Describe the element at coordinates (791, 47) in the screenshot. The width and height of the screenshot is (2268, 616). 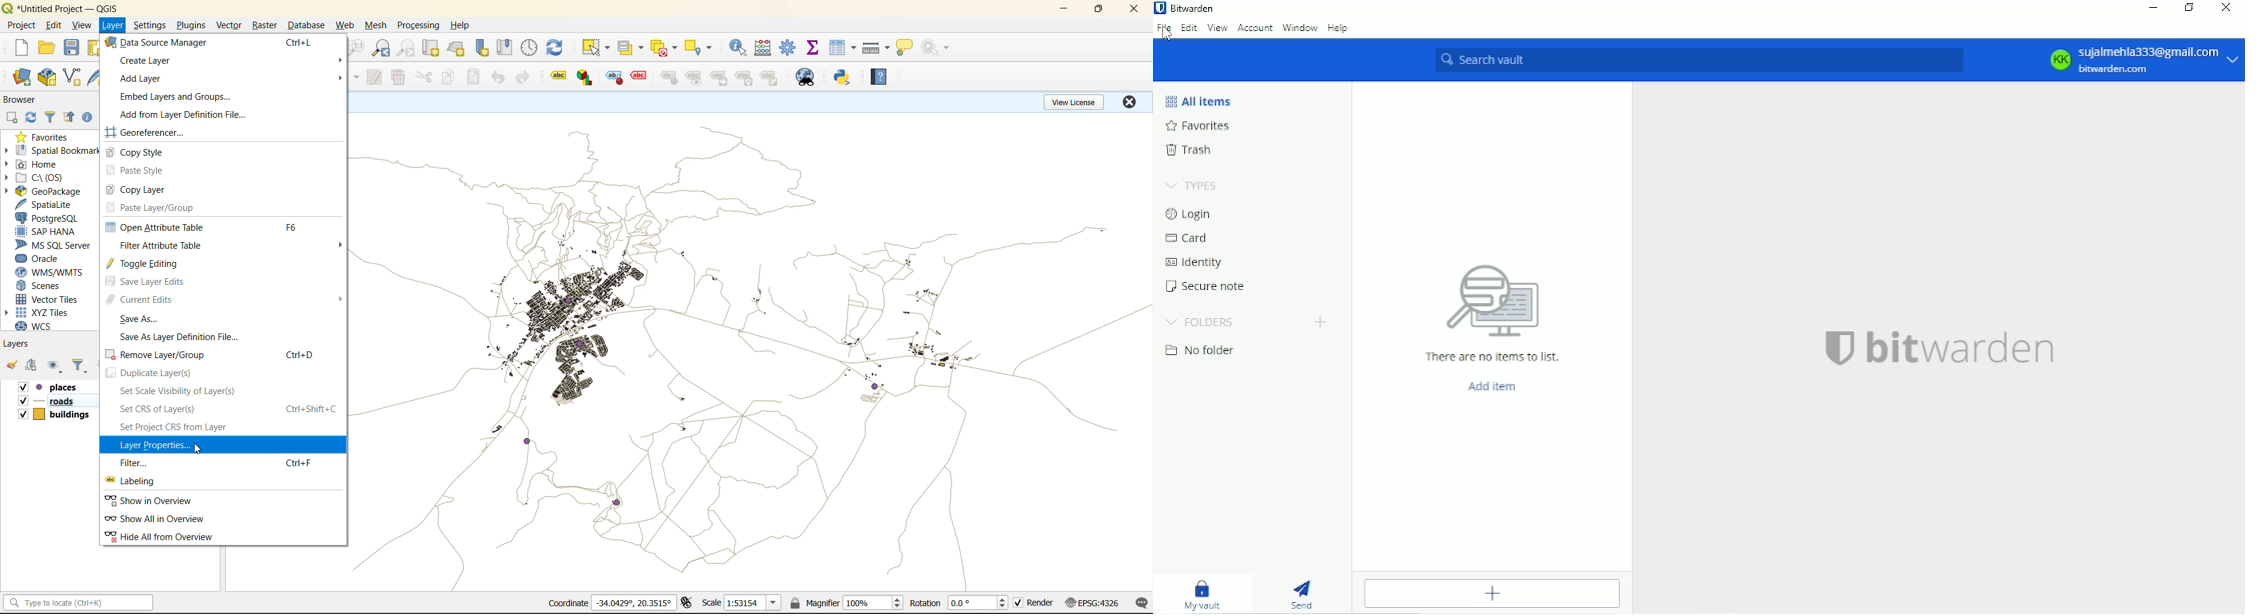
I see `tool box` at that location.